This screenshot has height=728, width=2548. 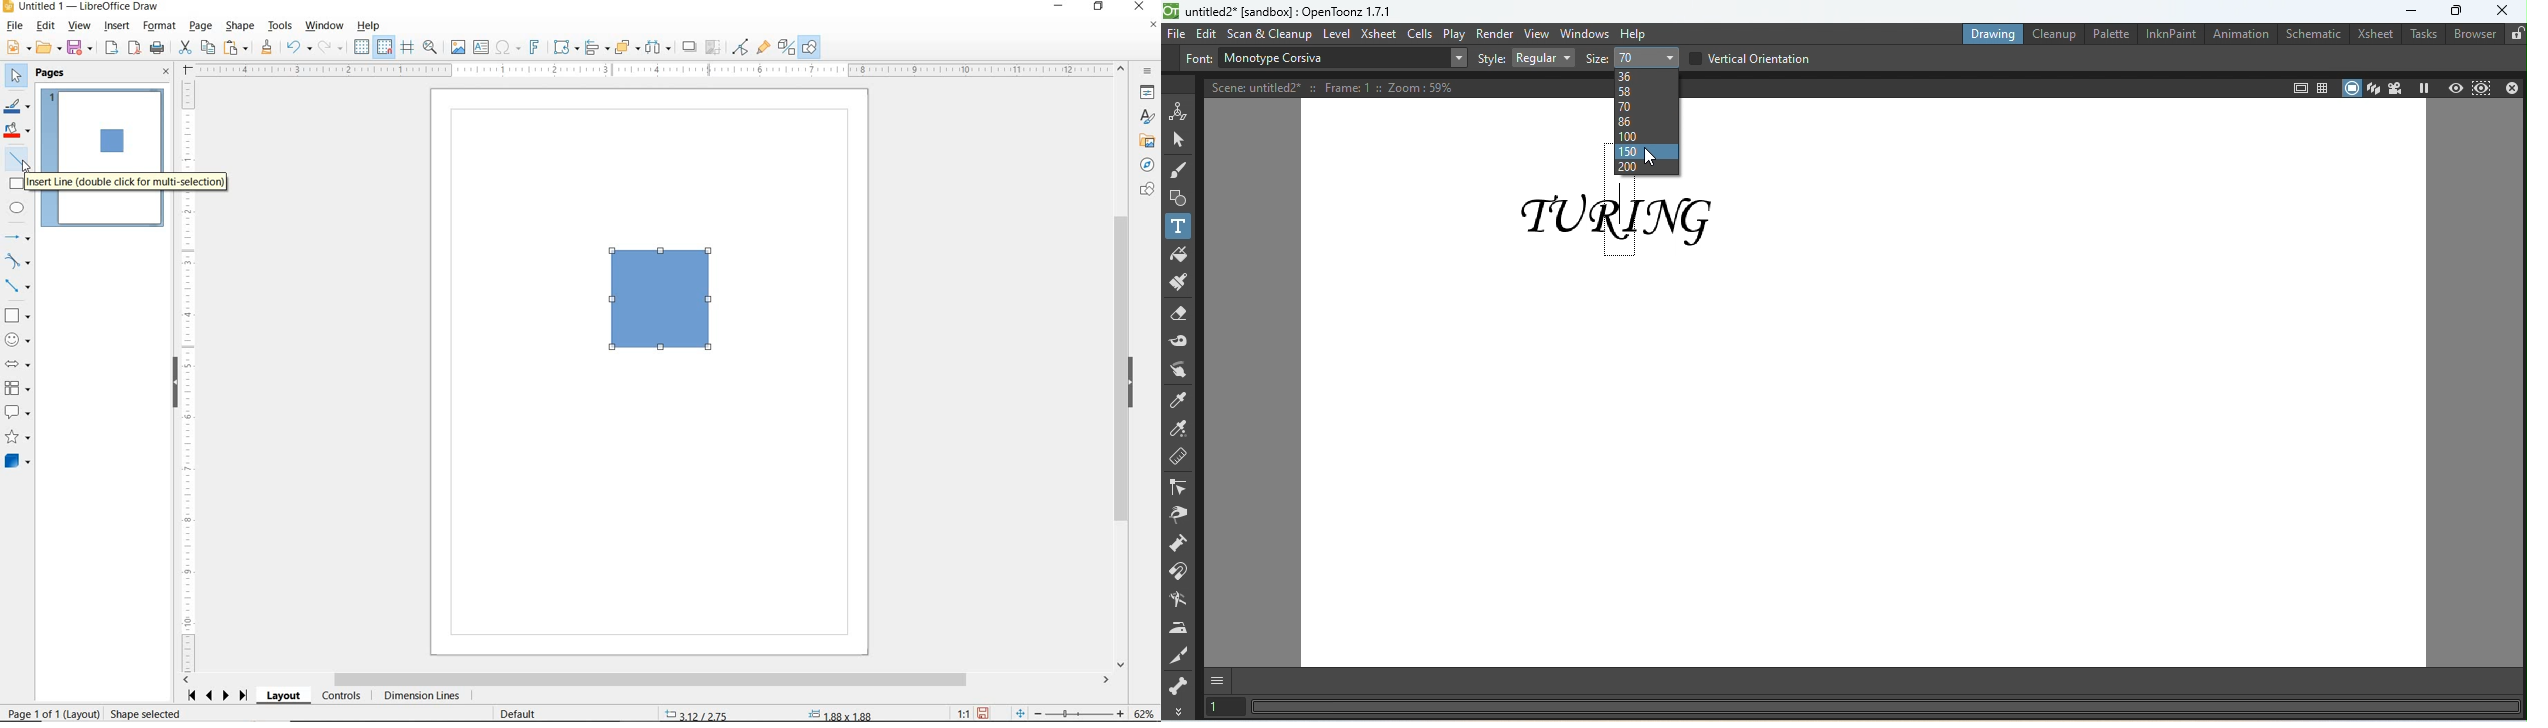 I want to click on CLOSE DOCUMENT, so click(x=1154, y=26).